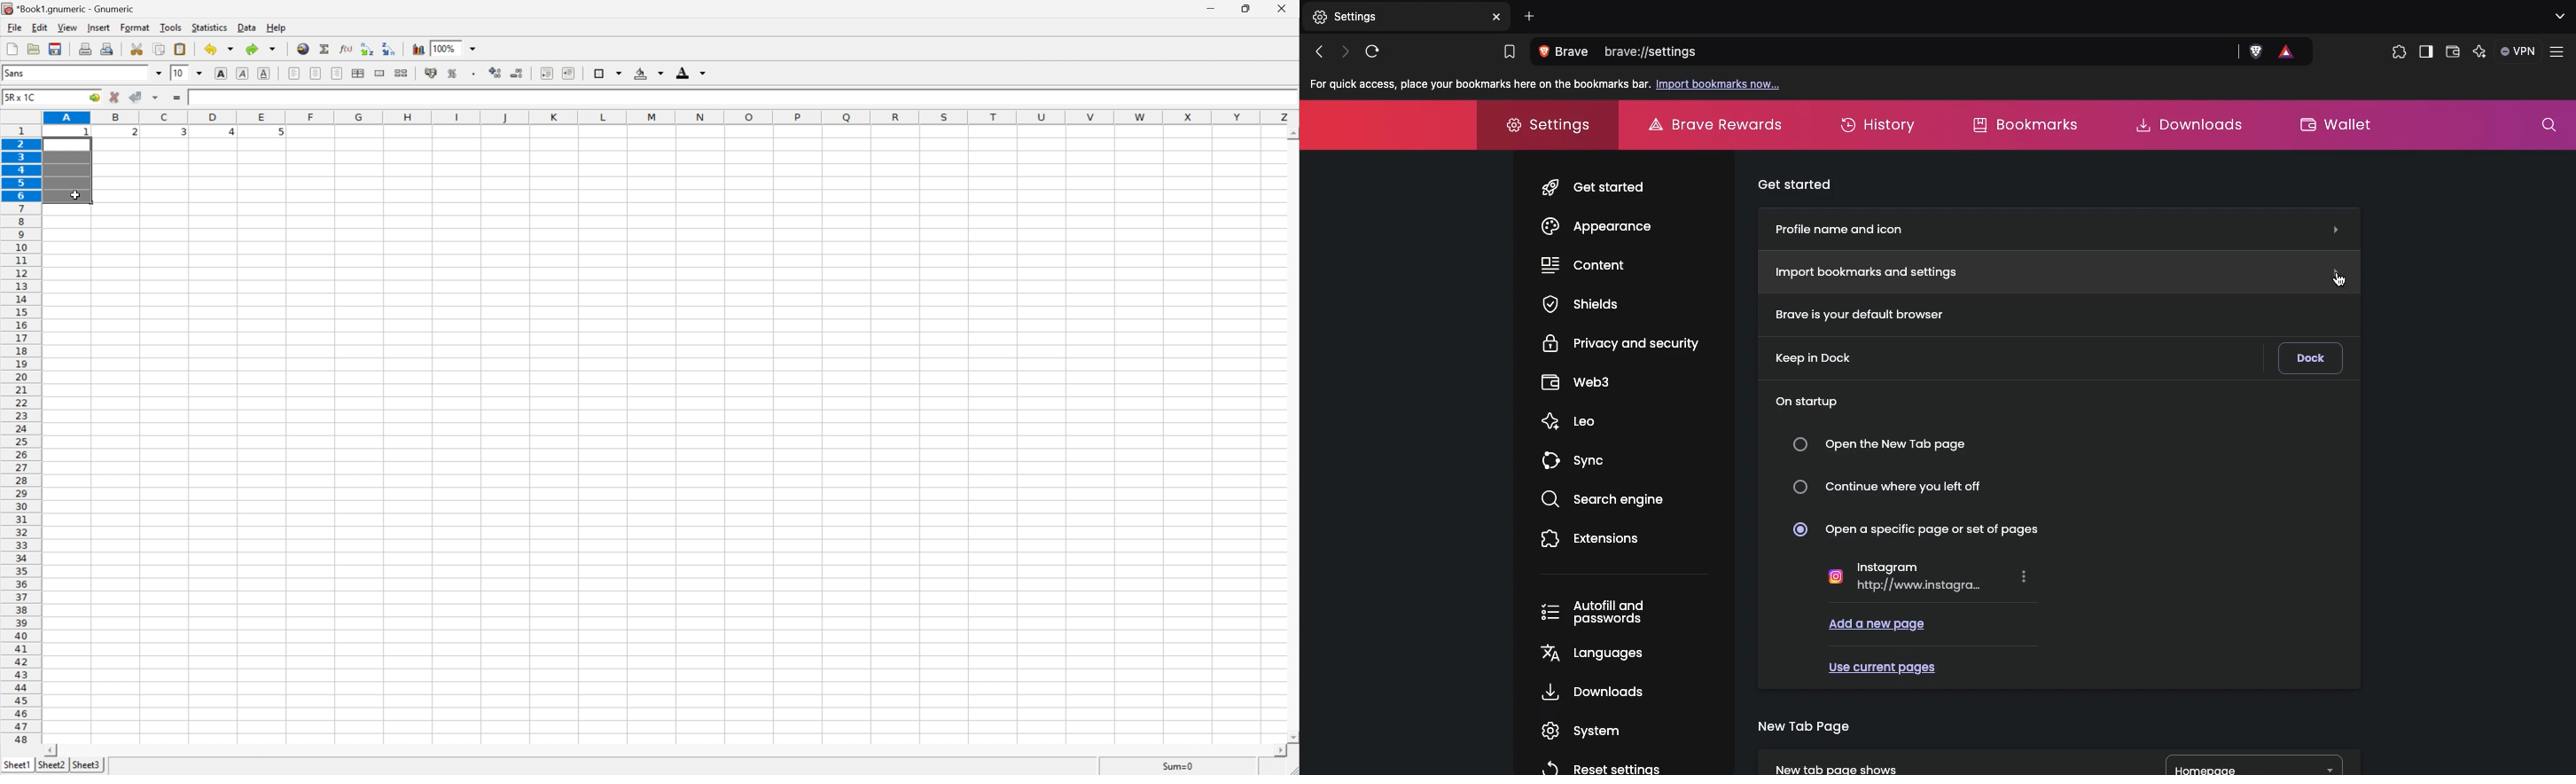 Image resolution: width=2576 pixels, height=784 pixels. Describe the element at coordinates (2519, 51) in the screenshot. I see `VPN` at that location.